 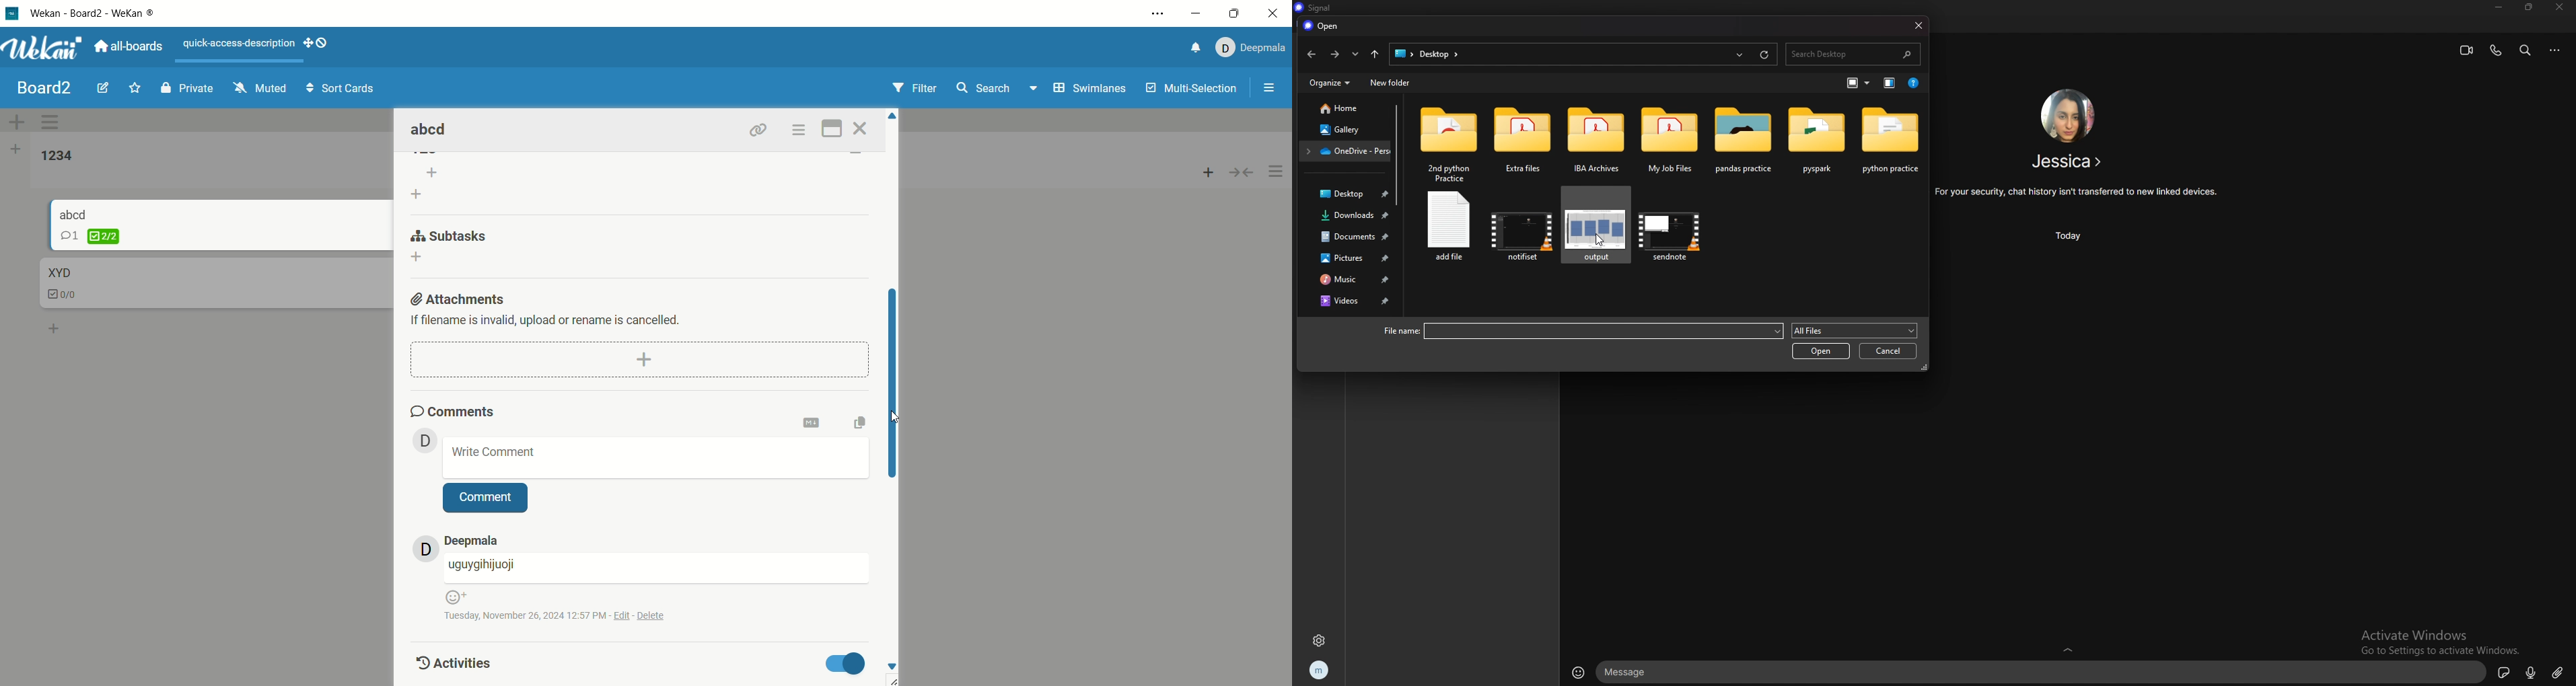 I want to click on card title, so click(x=58, y=273).